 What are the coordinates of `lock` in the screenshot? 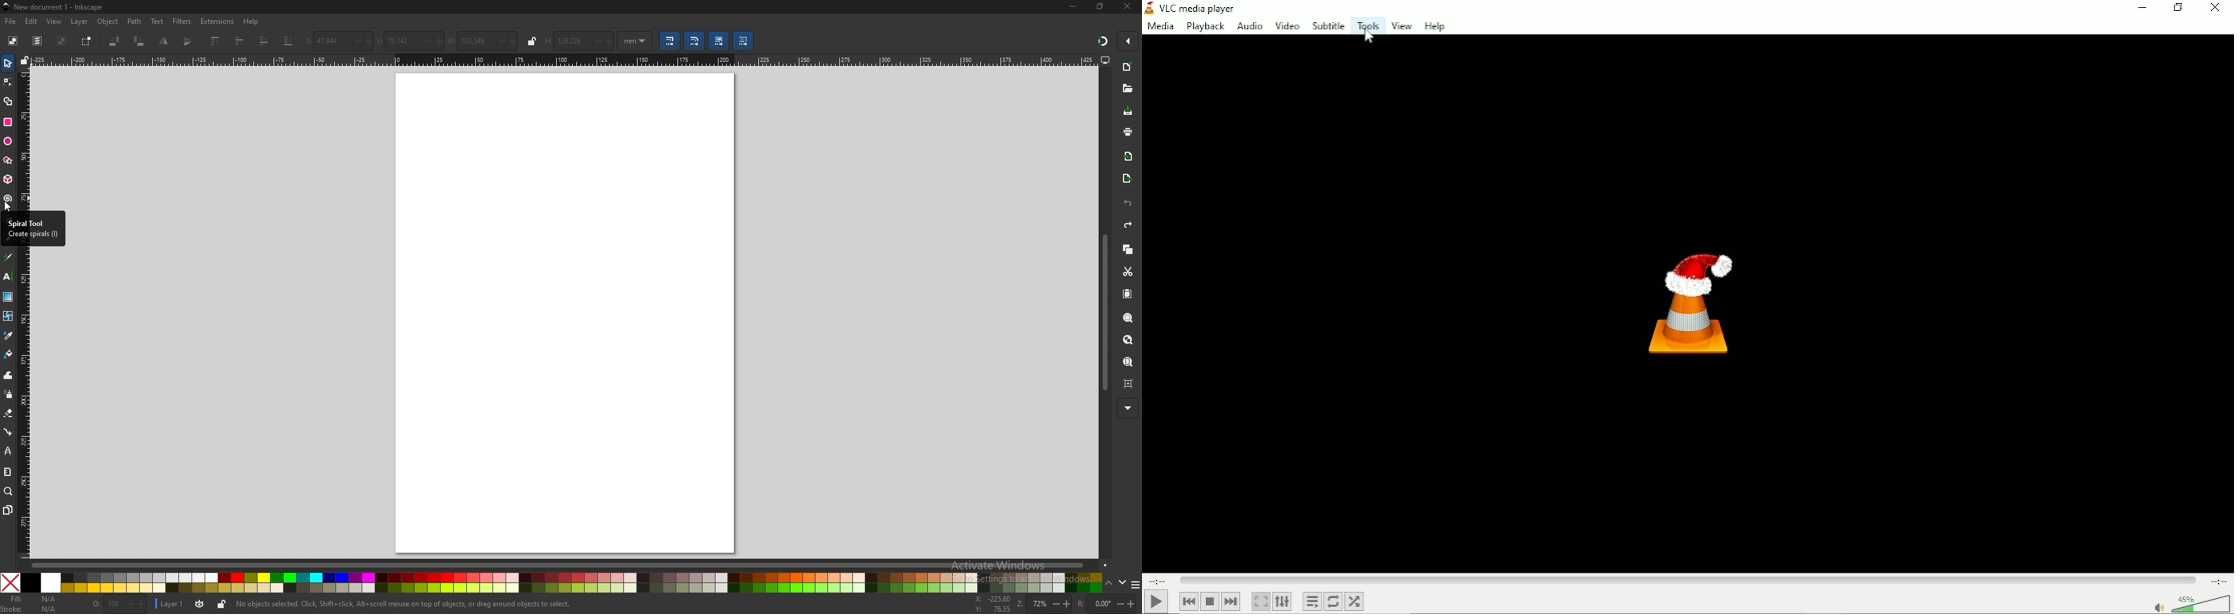 It's located at (531, 42).